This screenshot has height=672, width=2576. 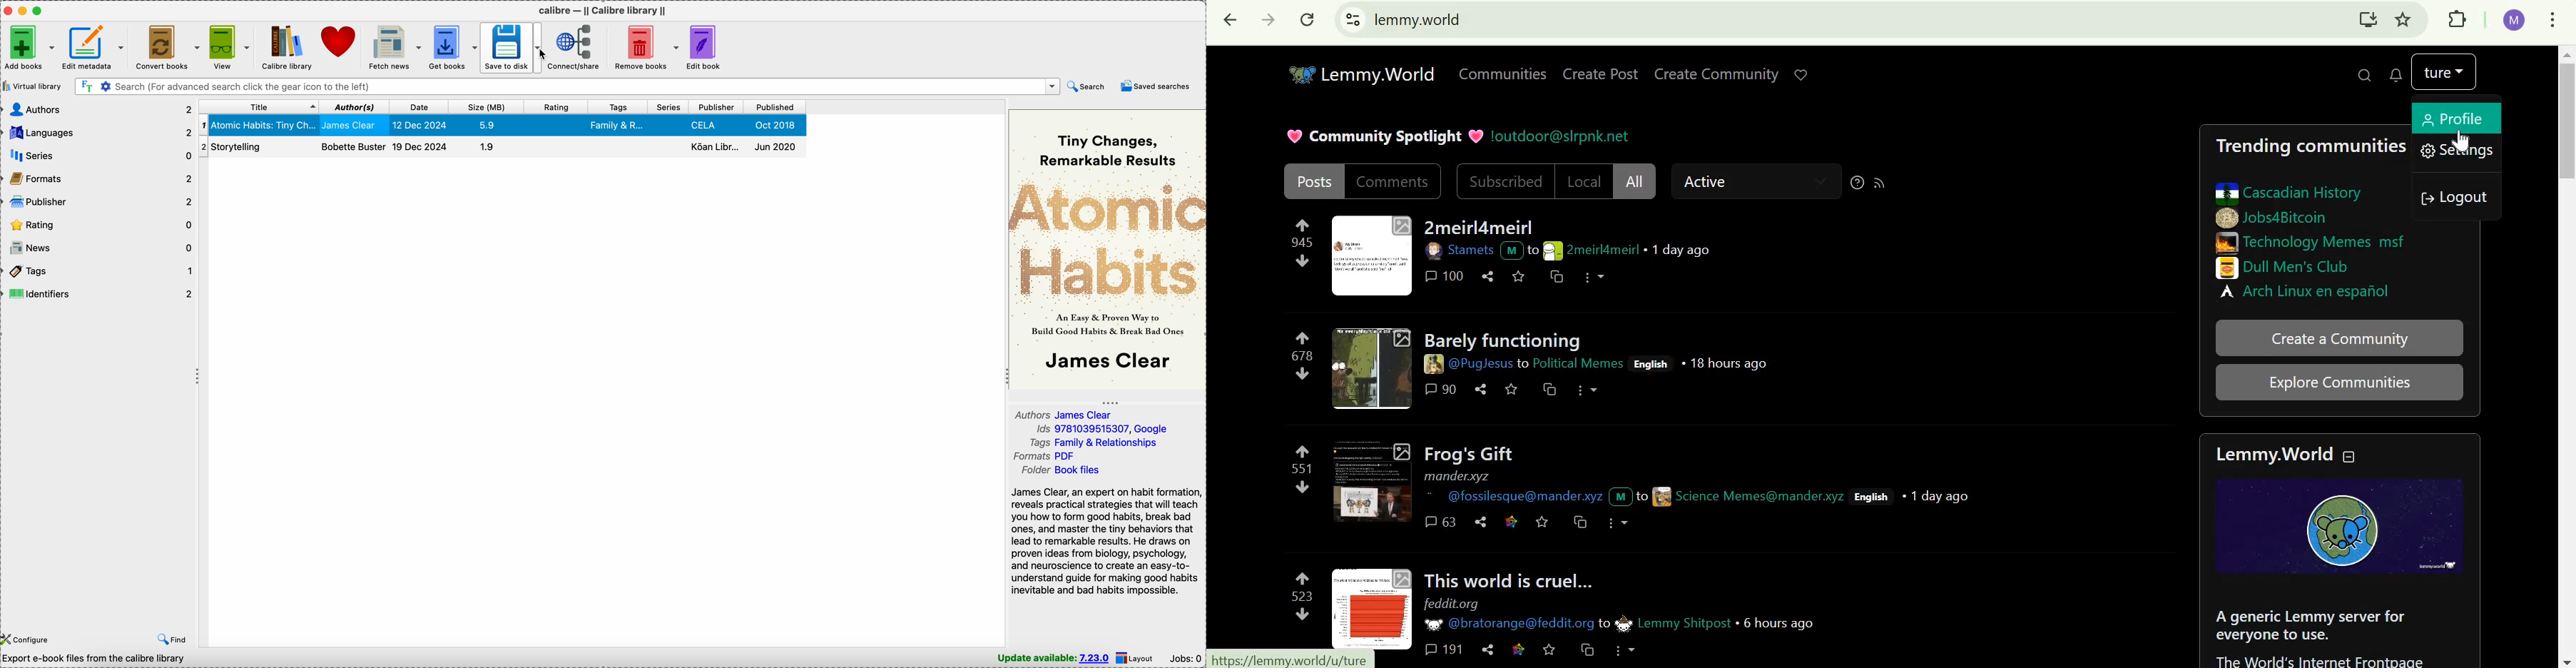 What do you see at coordinates (32, 85) in the screenshot?
I see `virtual library` at bounding box center [32, 85].